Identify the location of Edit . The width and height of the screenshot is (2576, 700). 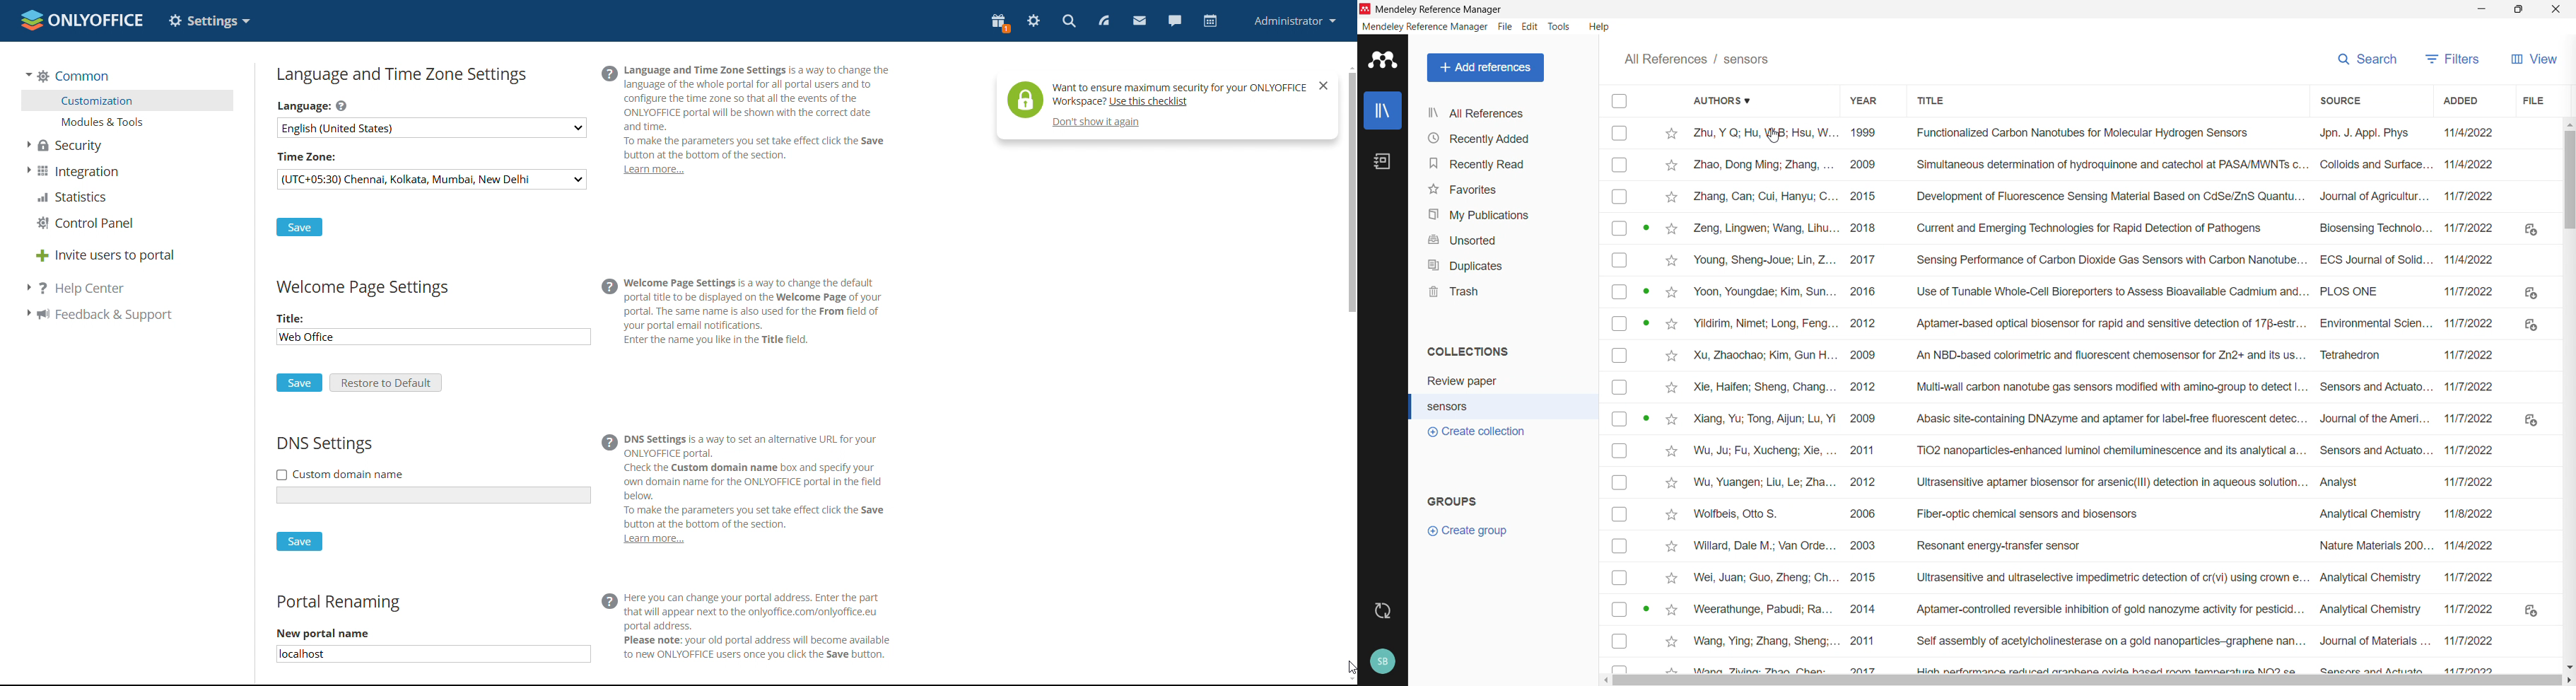
(1530, 28).